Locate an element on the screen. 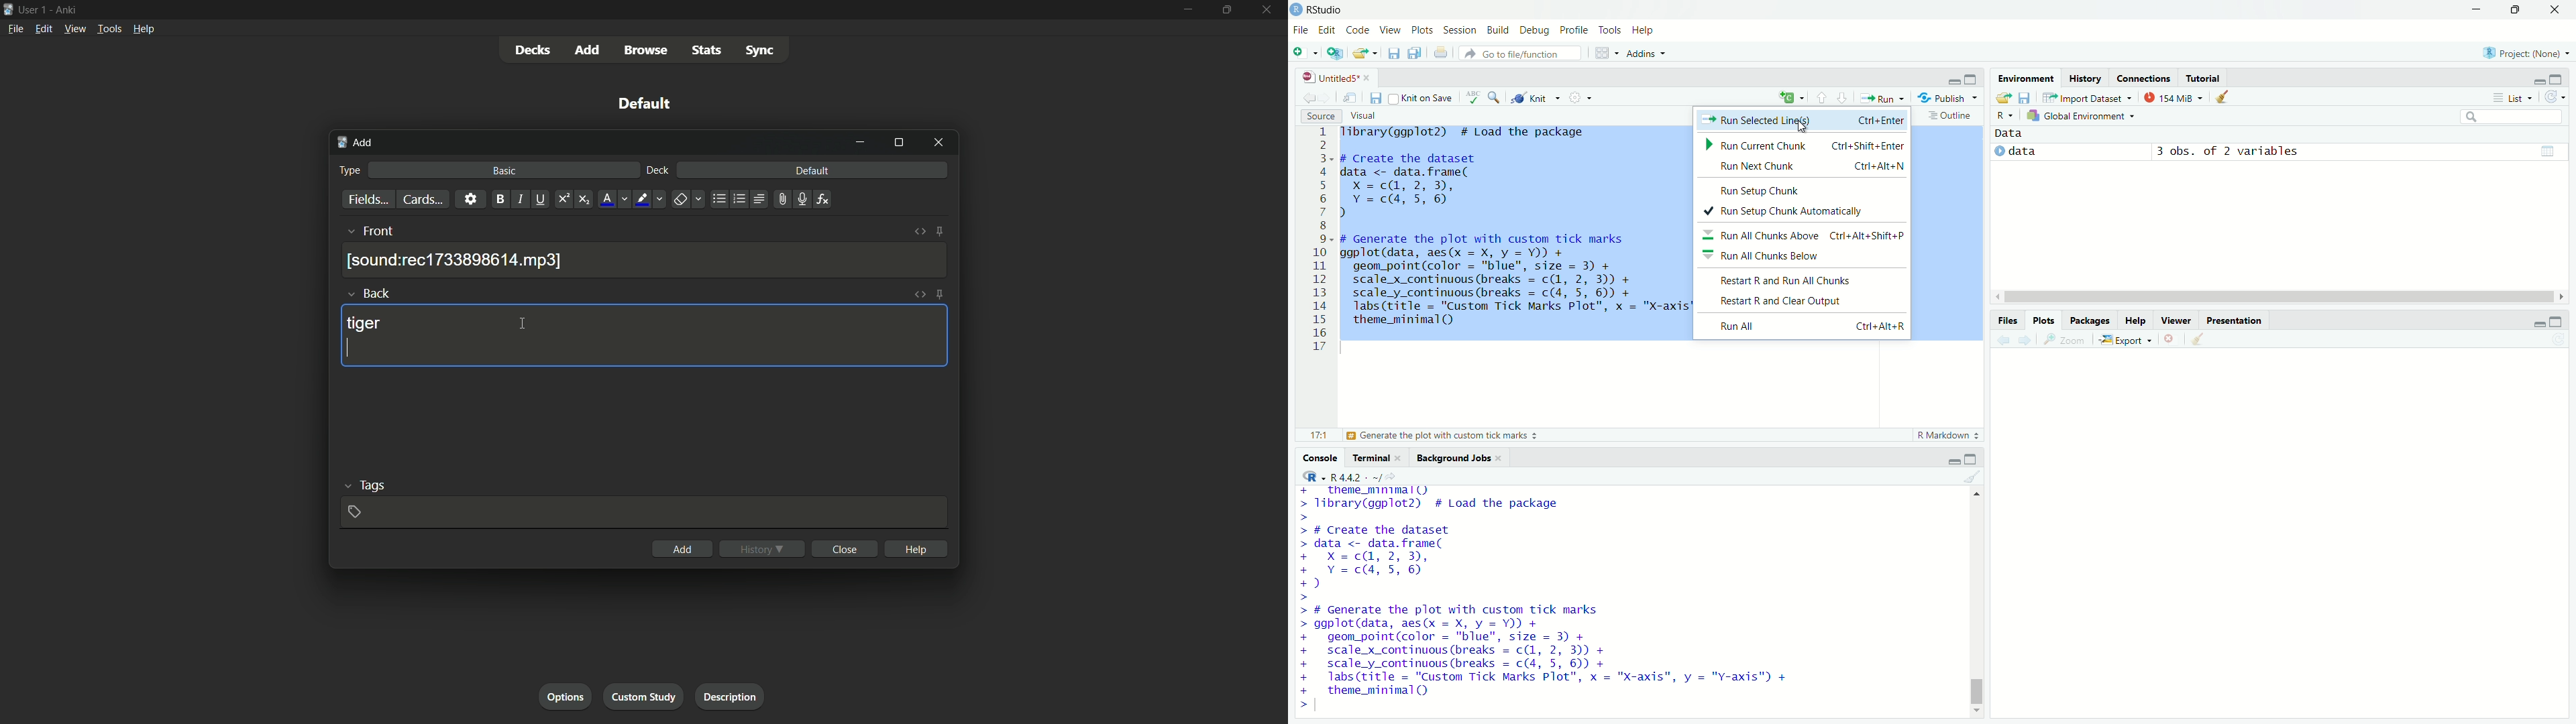 Image resolution: width=2576 pixels, height=728 pixels. edit is located at coordinates (1328, 31).